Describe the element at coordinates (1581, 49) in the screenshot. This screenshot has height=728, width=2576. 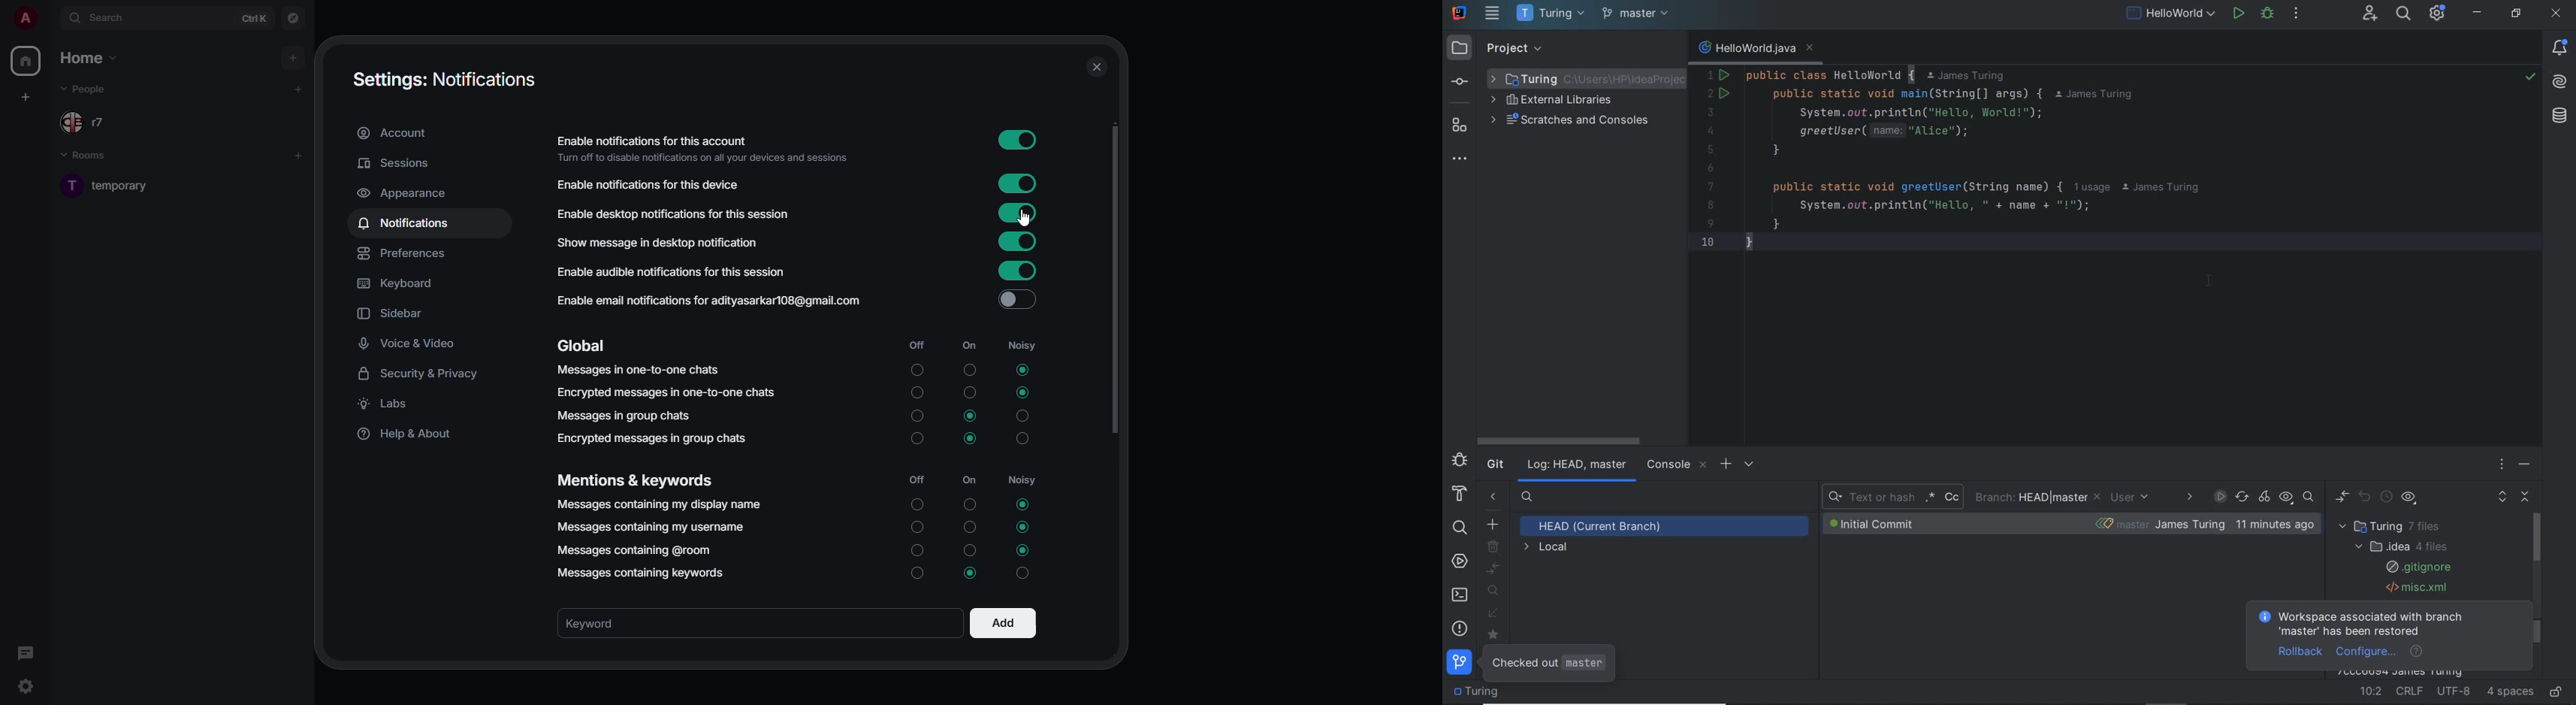
I see `select opened file` at that location.